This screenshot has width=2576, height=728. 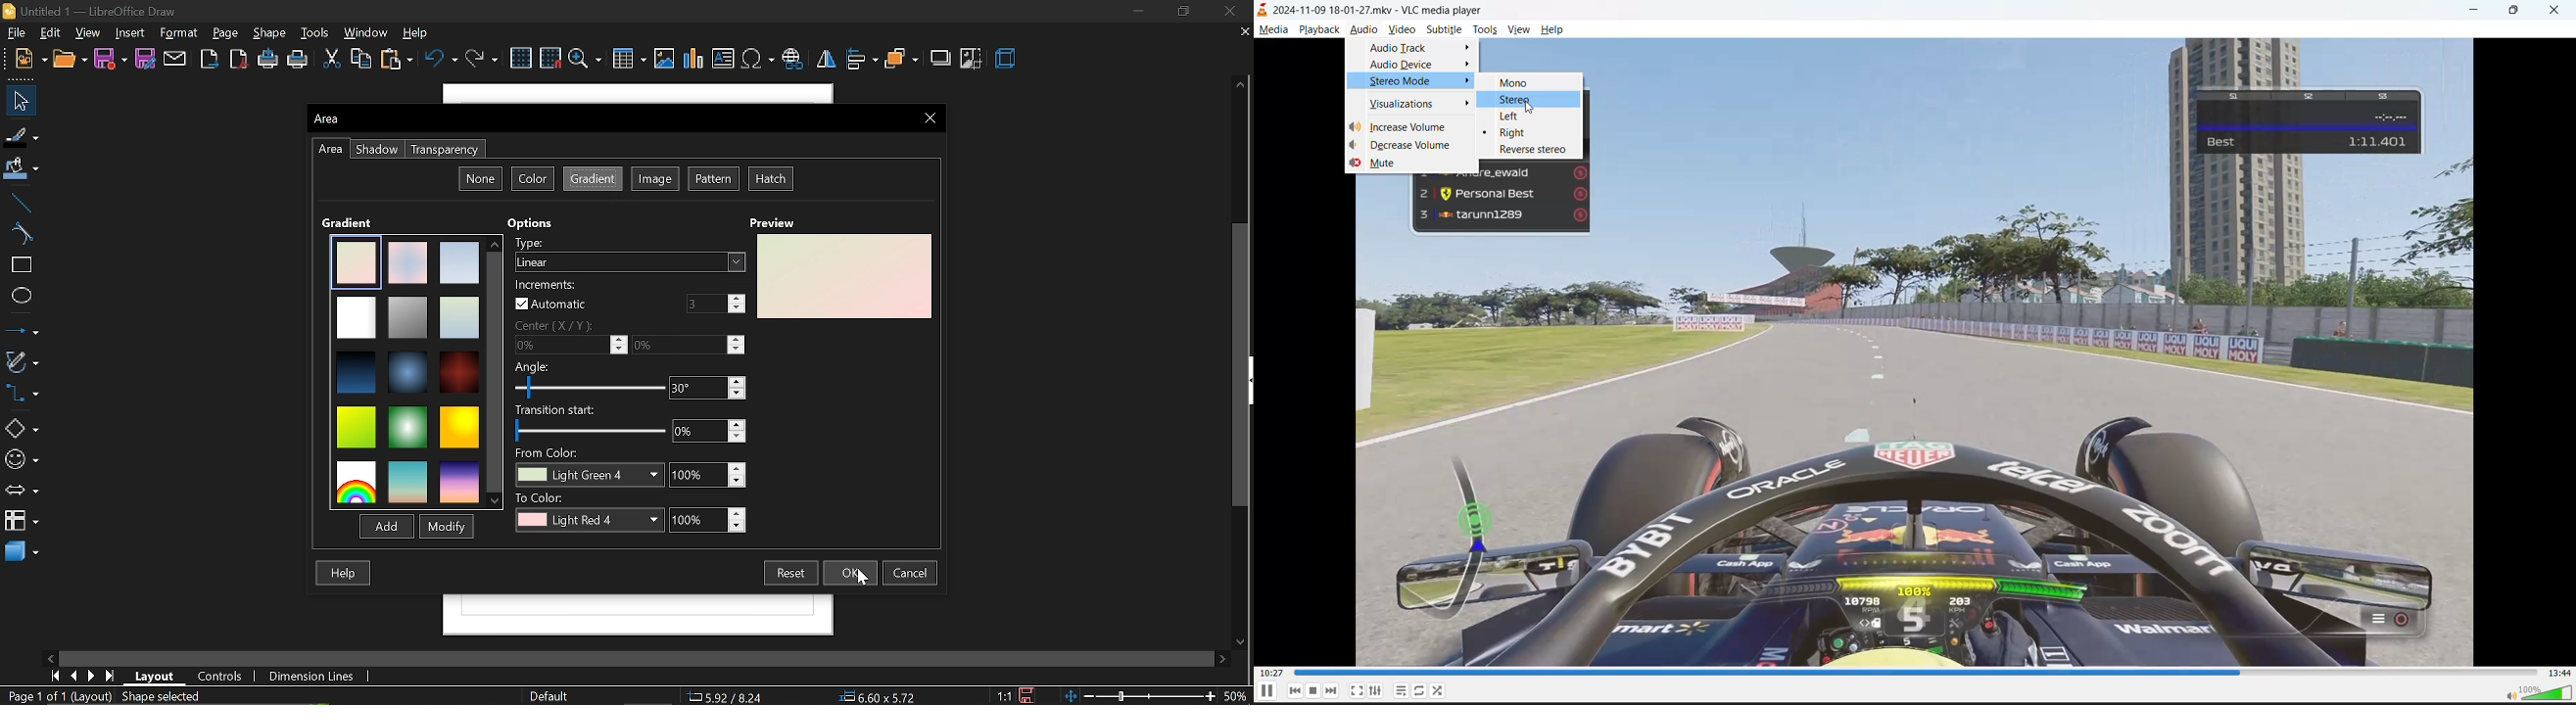 What do you see at coordinates (706, 475) in the screenshot?
I see `From color intensity` at bounding box center [706, 475].